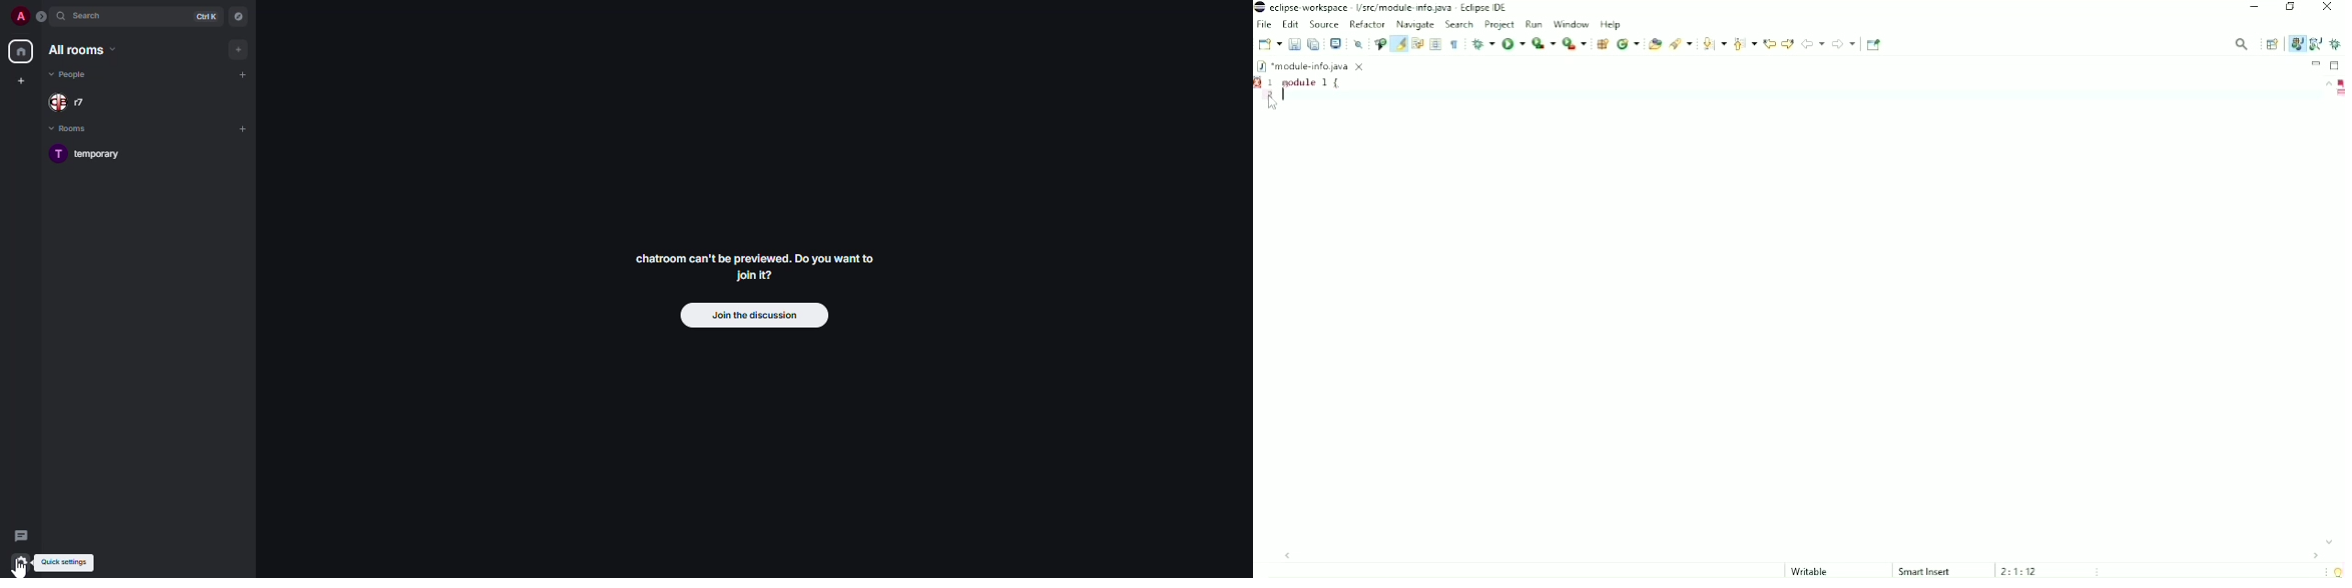 The height and width of the screenshot is (588, 2352). I want to click on Previous edit location, so click(1769, 43).